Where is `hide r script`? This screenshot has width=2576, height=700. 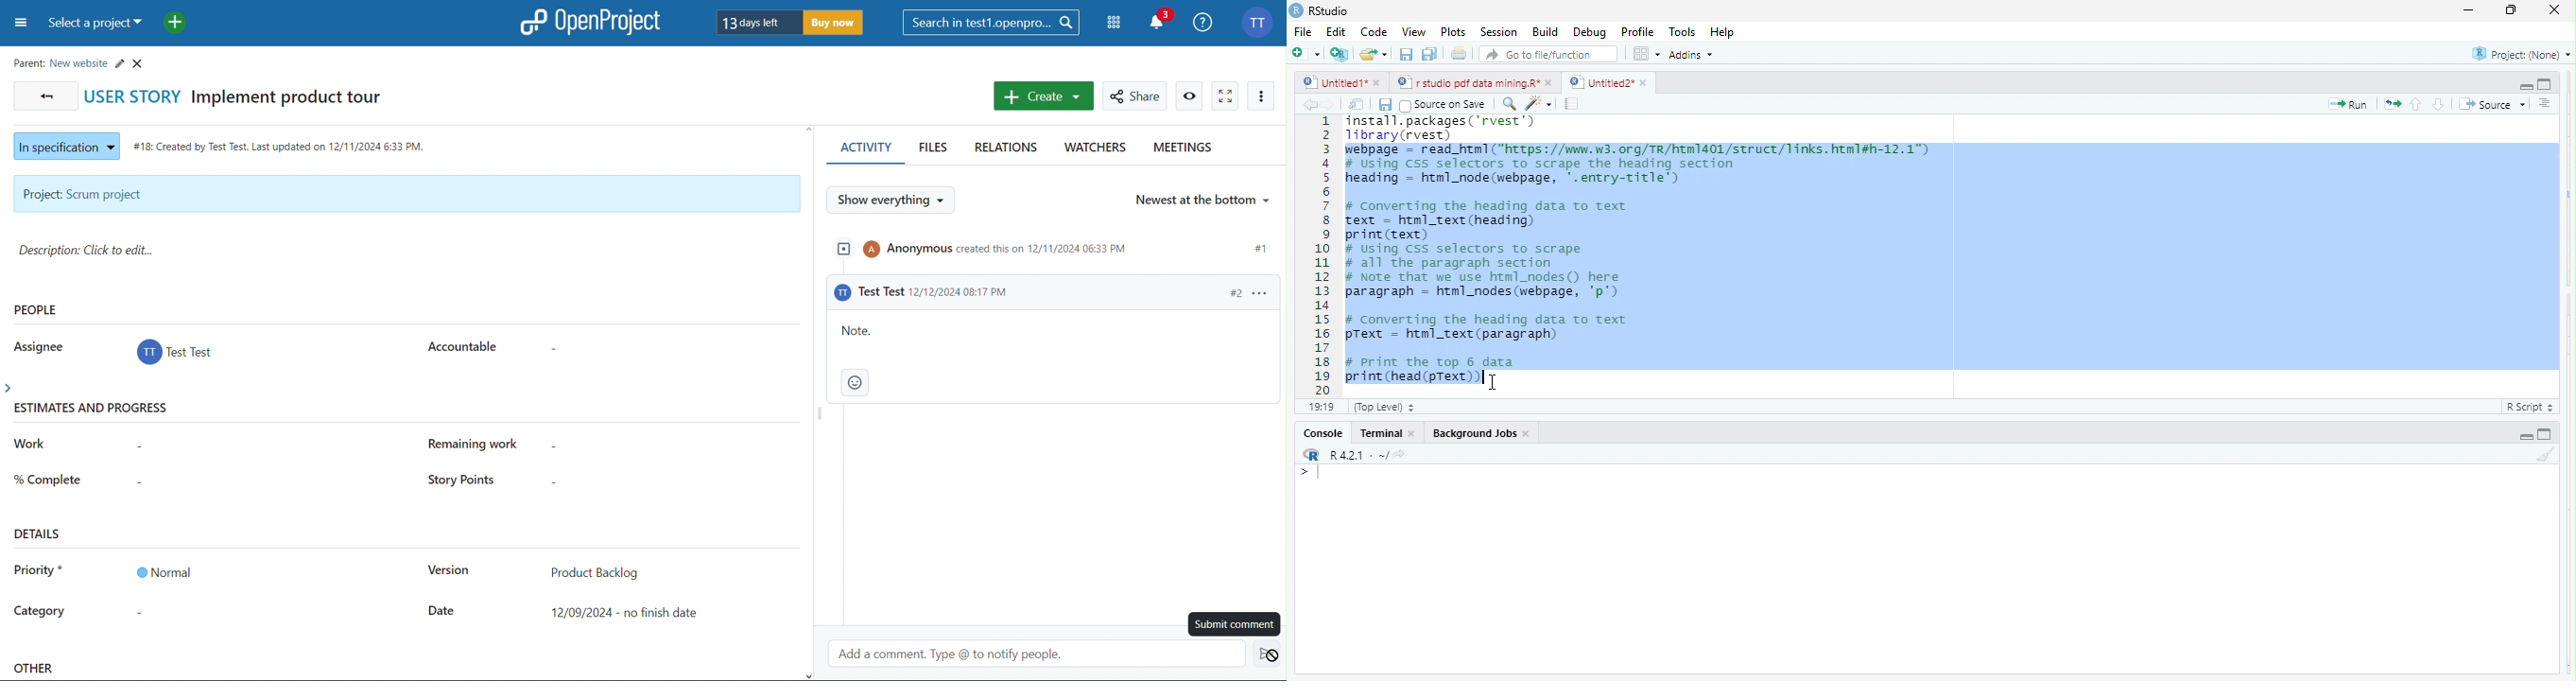
hide r script is located at coordinates (2525, 436).